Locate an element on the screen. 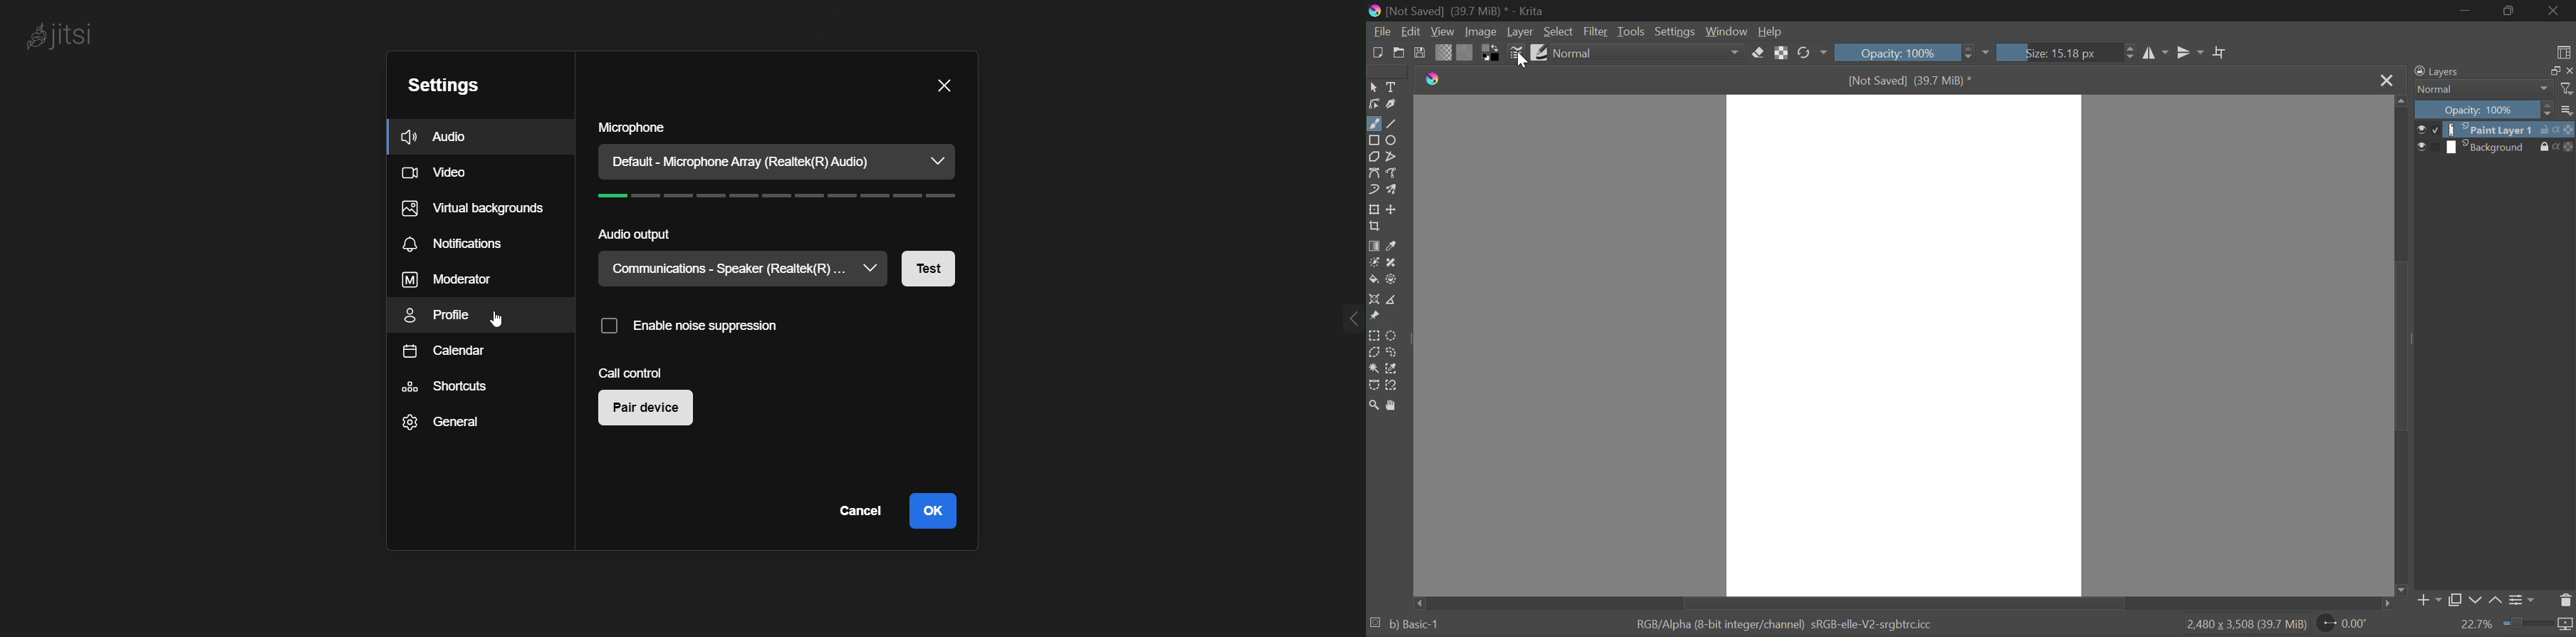 Image resolution: width=2576 pixels, height=644 pixels. logo is located at coordinates (75, 36).